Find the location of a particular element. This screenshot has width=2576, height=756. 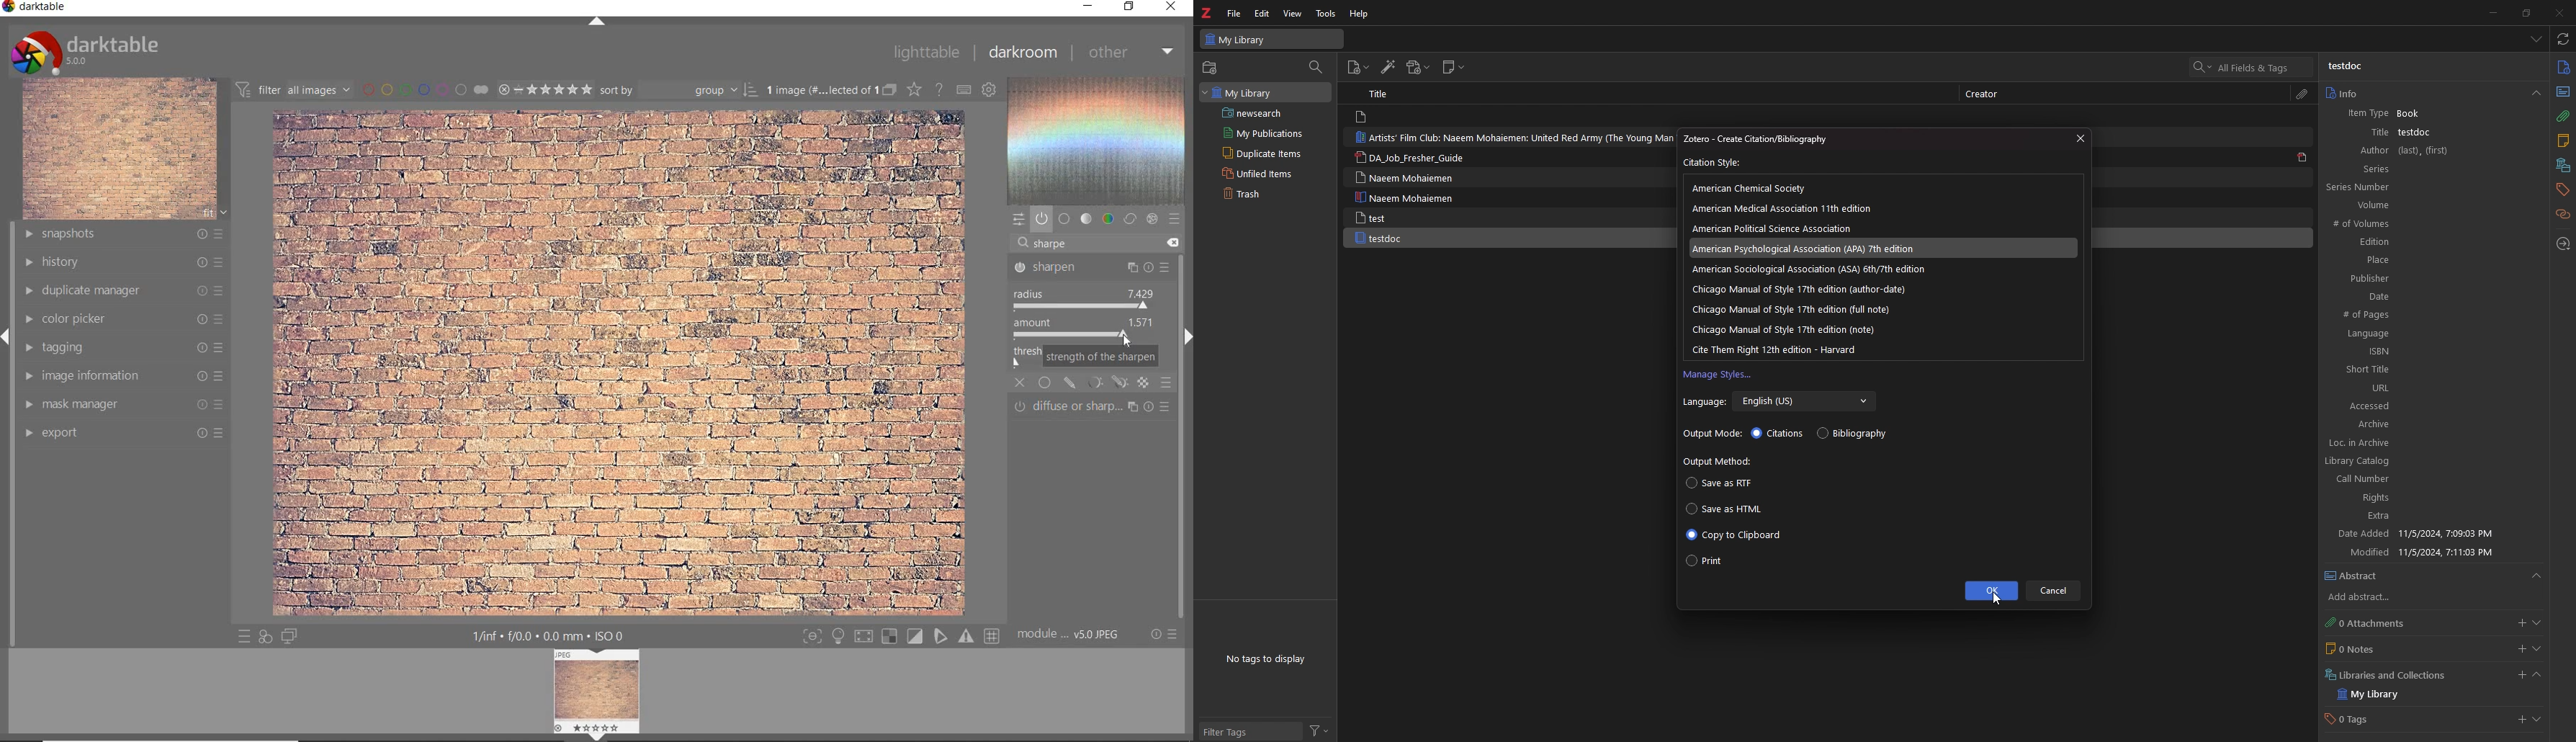

cancel is located at coordinates (2055, 591).